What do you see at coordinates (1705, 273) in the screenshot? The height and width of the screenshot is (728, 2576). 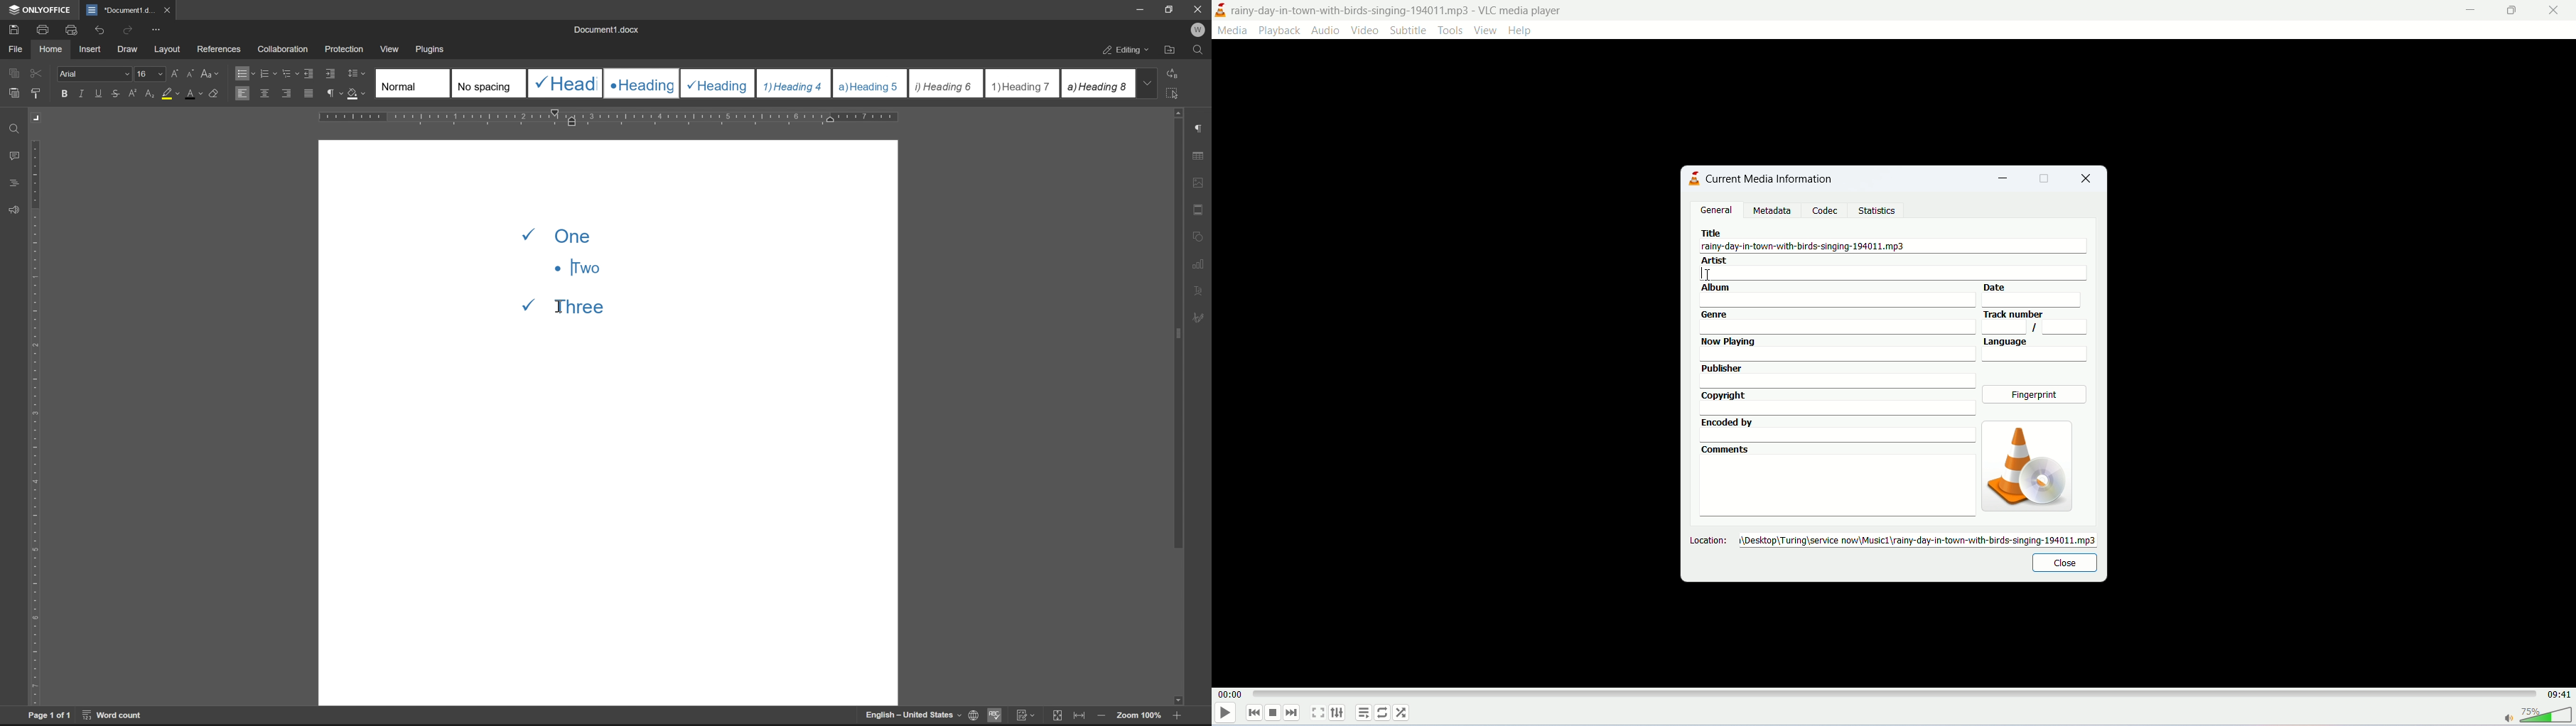 I see `cursor` at bounding box center [1705, 273].